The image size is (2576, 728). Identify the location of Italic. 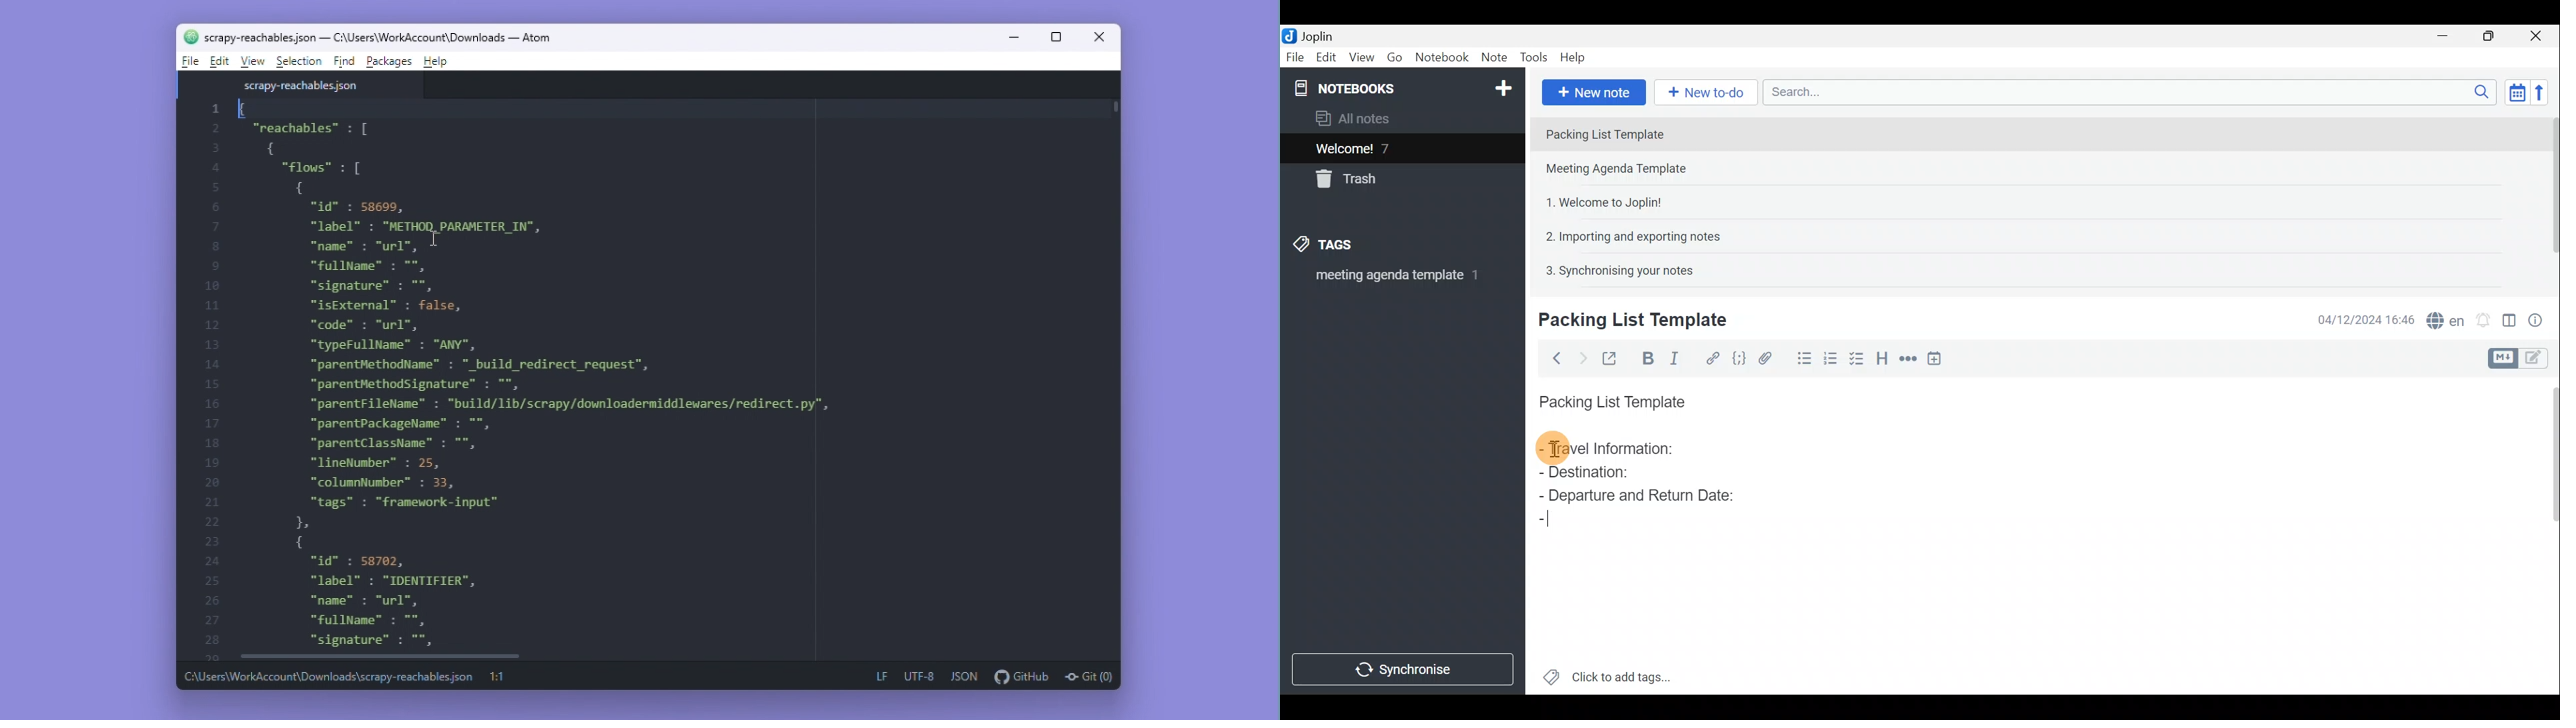
(1679, 358).